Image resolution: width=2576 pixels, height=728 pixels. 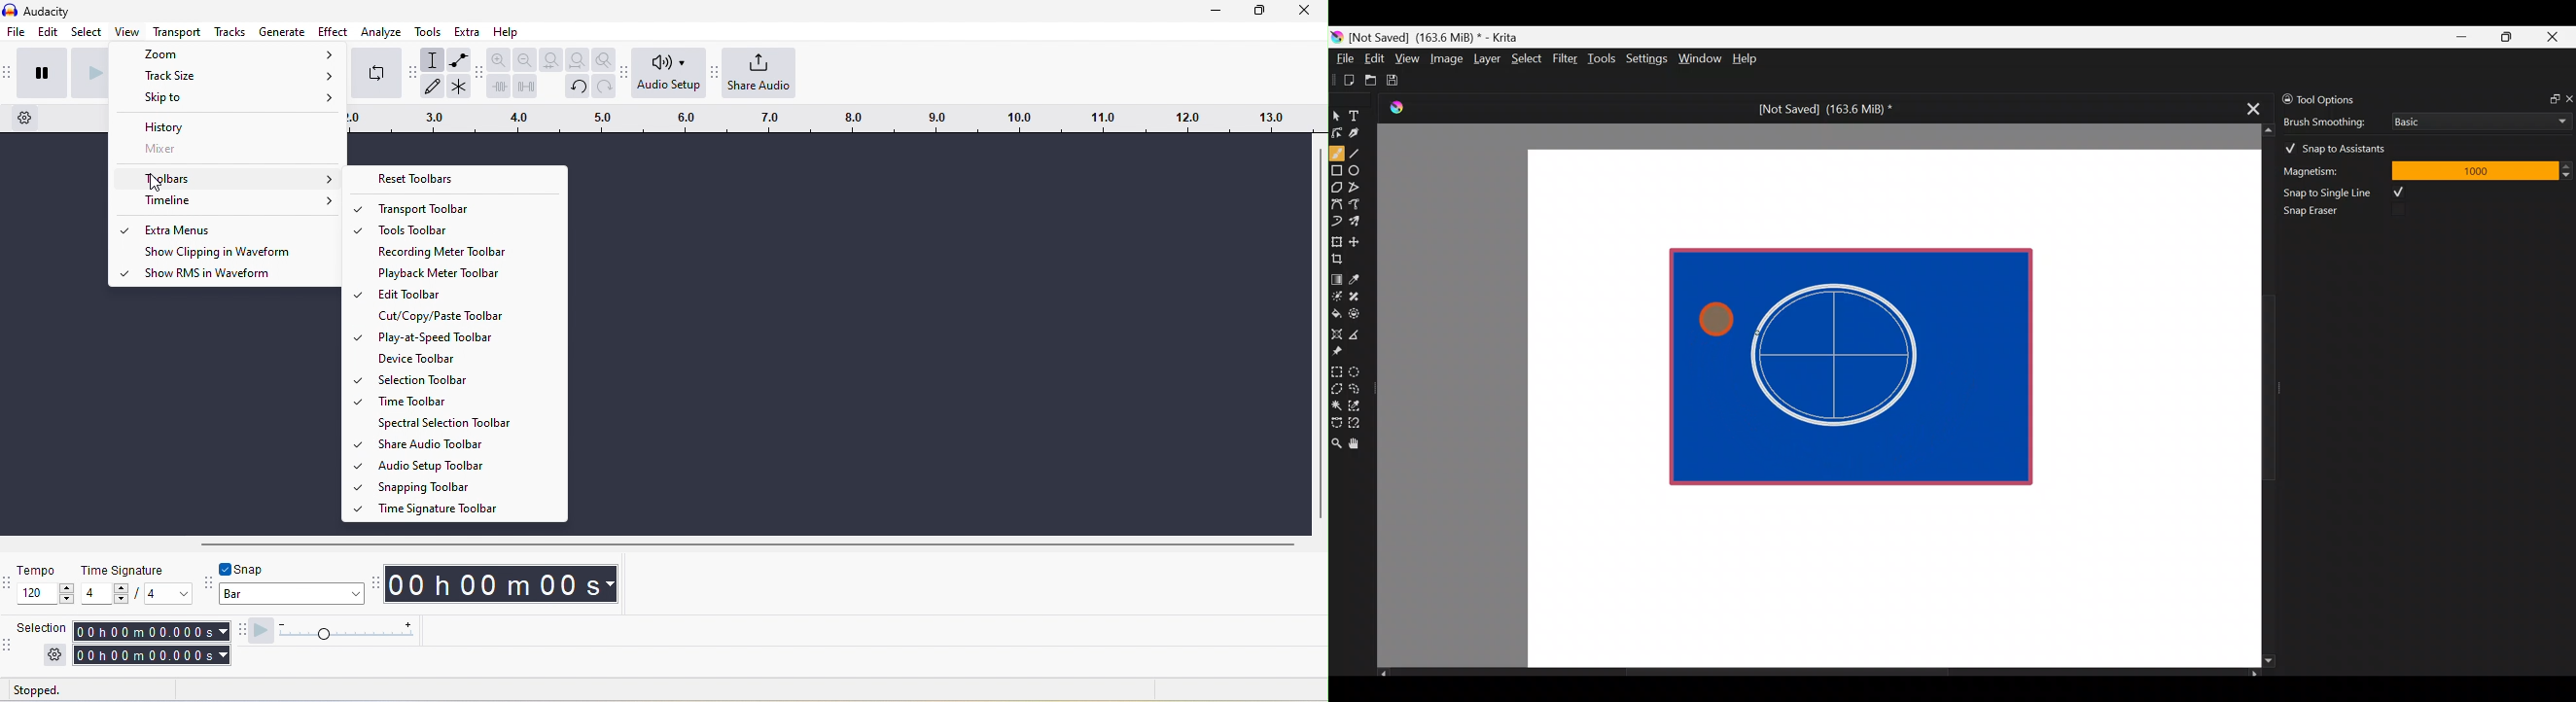 What do you see at coordinates (2549, 98) in the screenshot?
I see `Float docker` at bounding box center [2549, 98].